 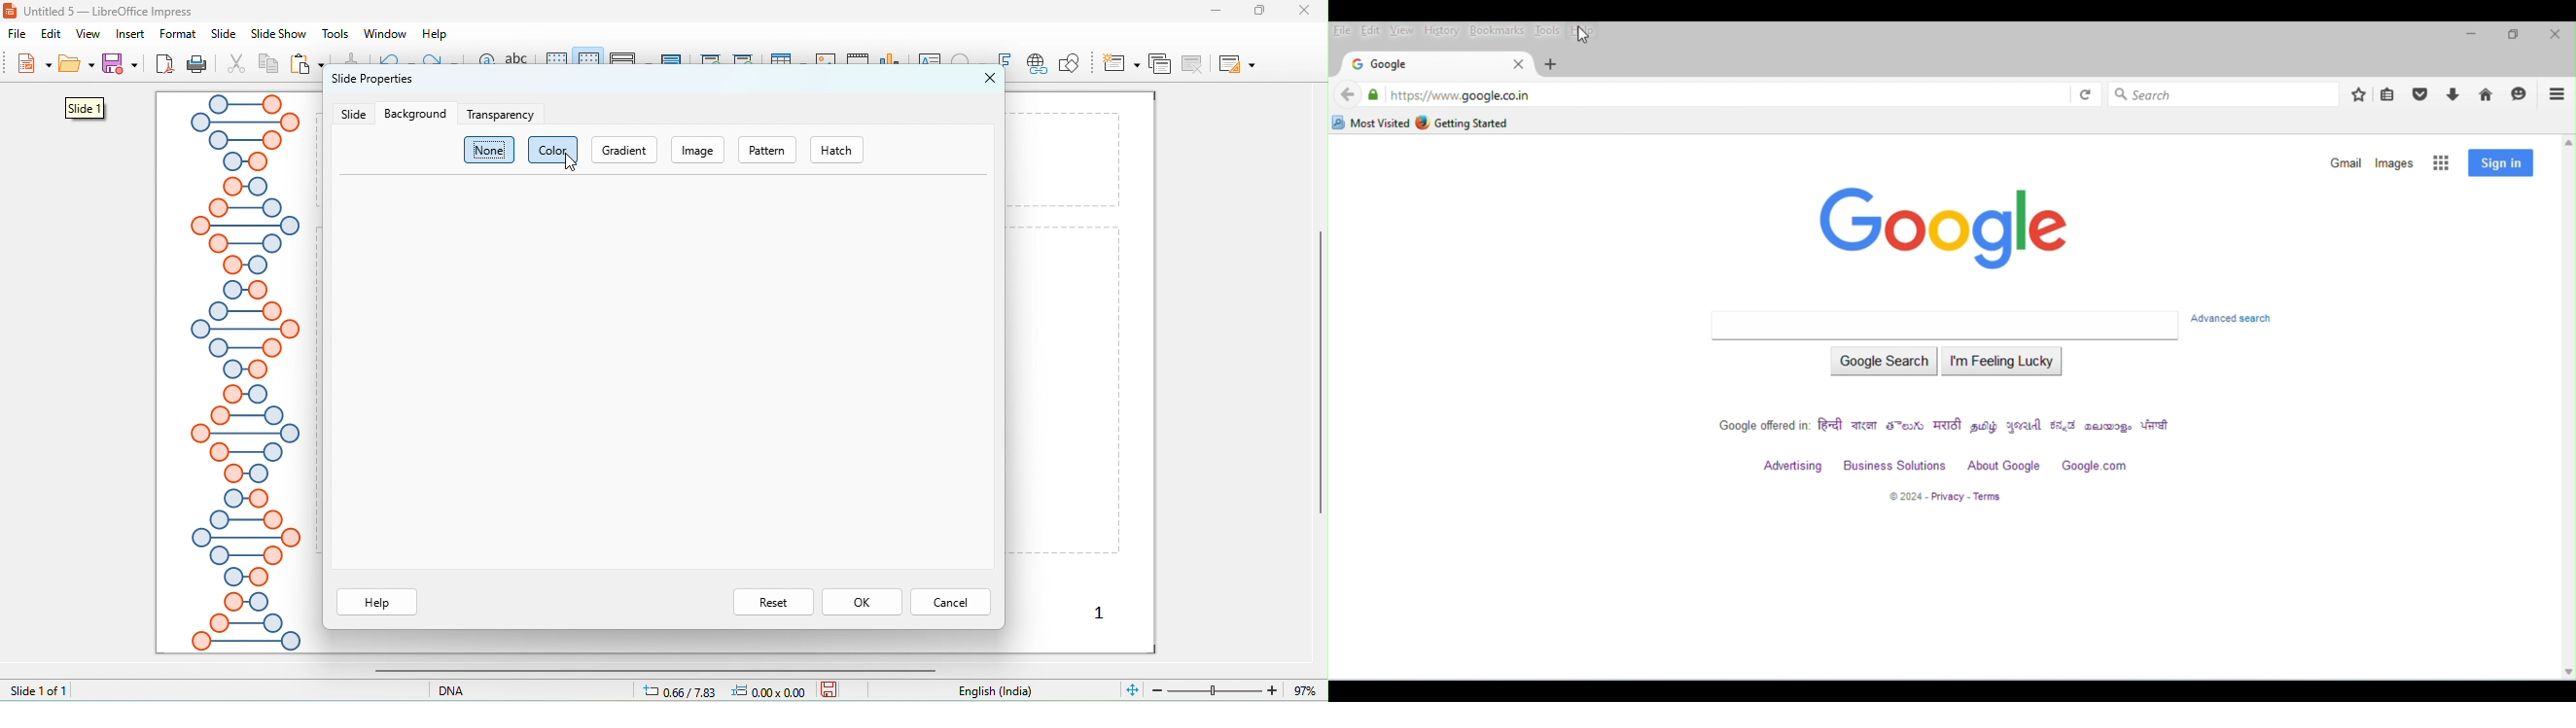 I want to click on clone, so click(x=349, y=59).